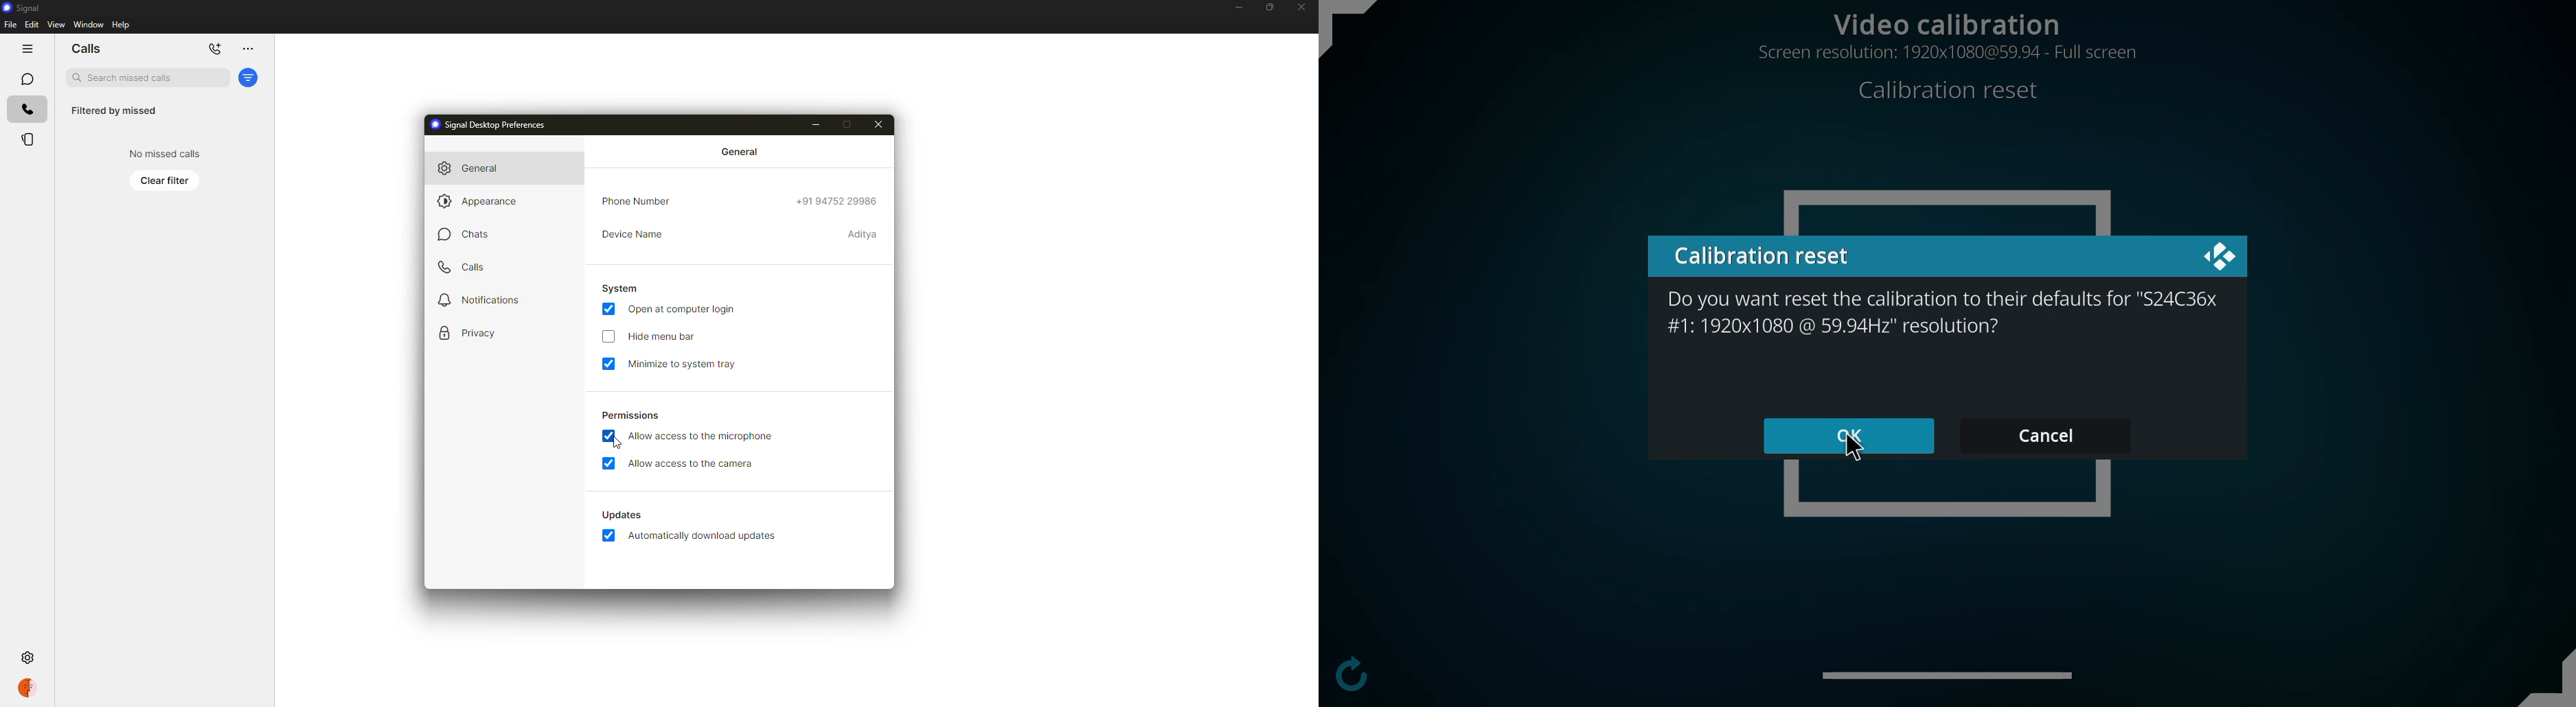 The height and width of the screenshot is (728, 2576). Describe the element at coordinates (56, 24) in the screenshot. I see `view` at that location.